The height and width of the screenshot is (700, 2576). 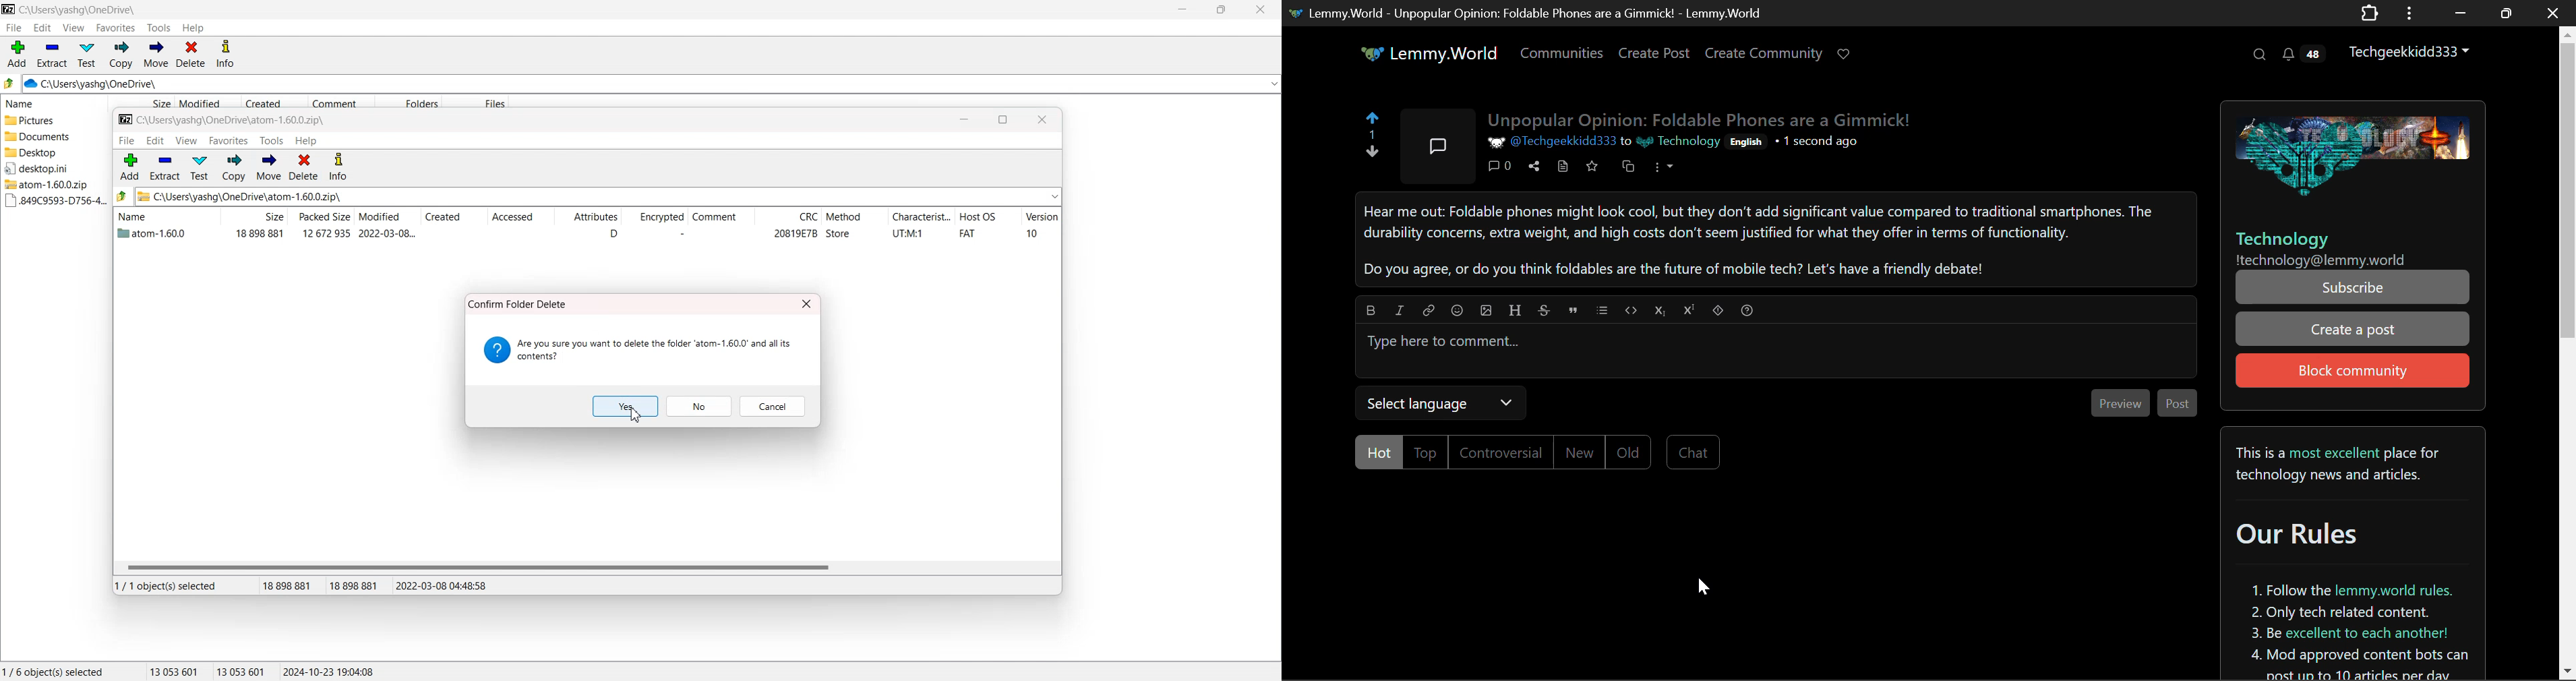 I want to click on Communities, so click(x=1562, y=55).